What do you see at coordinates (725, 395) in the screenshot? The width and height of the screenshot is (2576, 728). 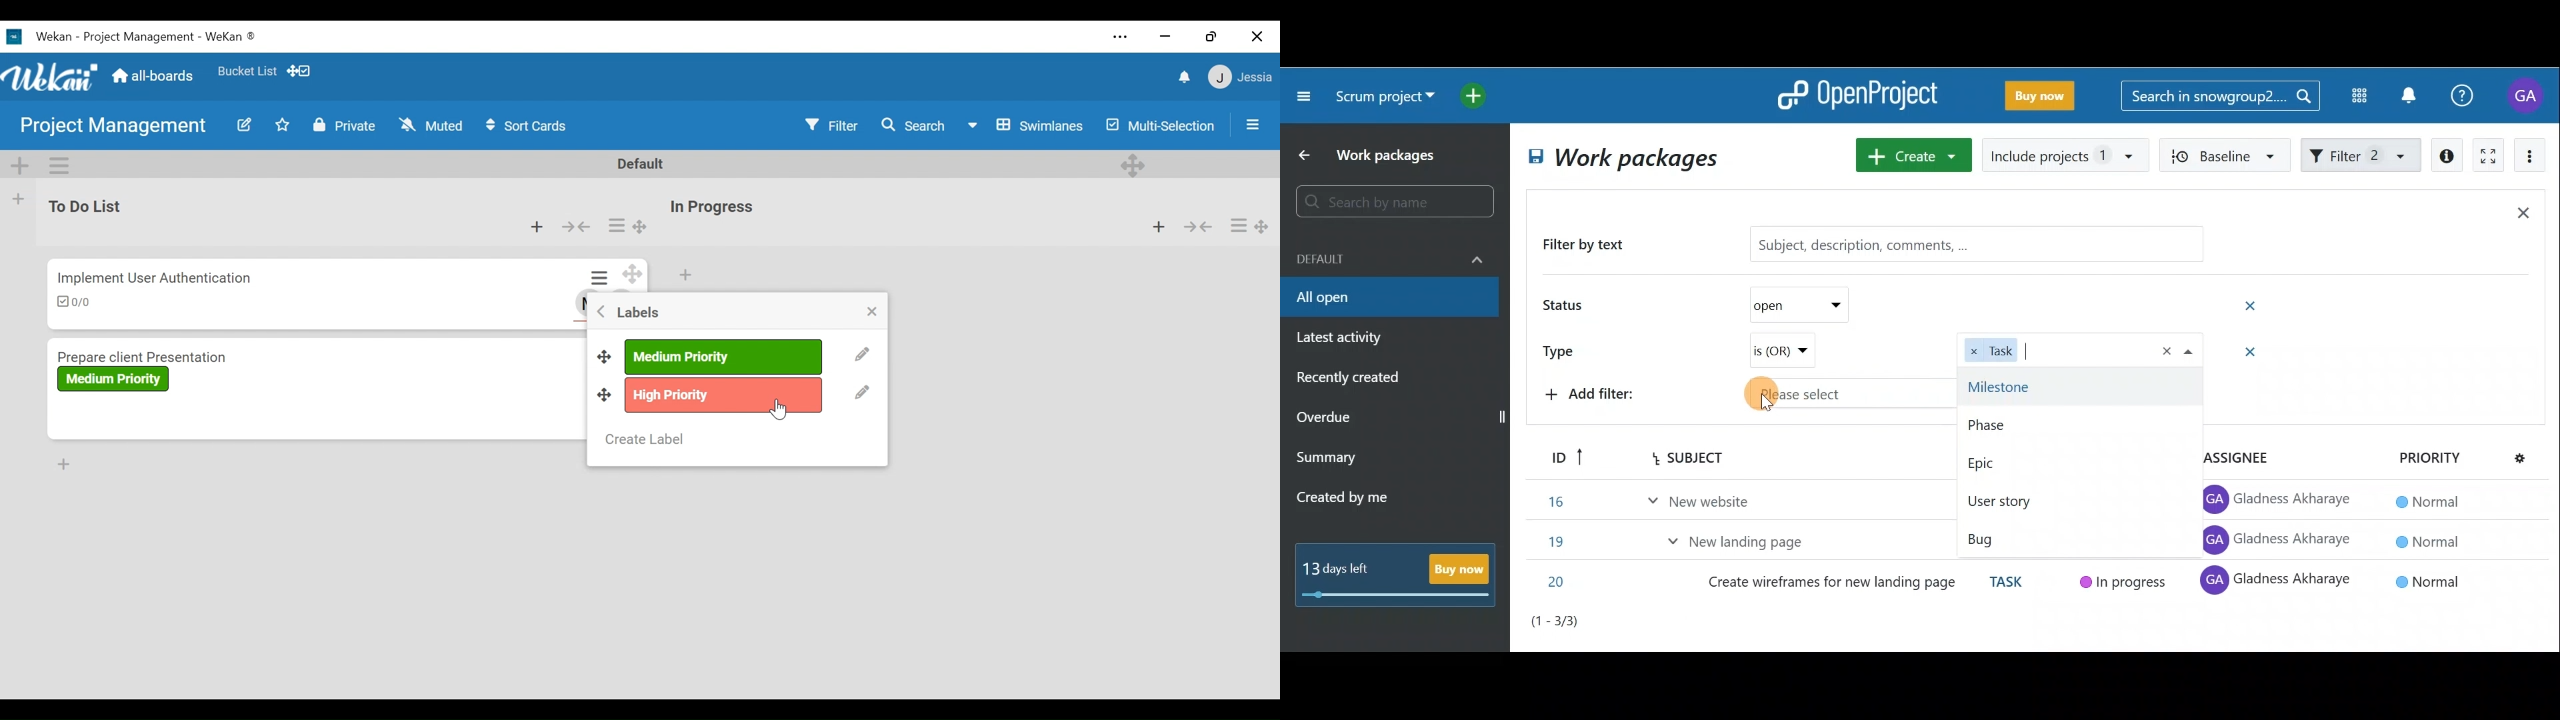 I see `Label` at bounding box center [725, 395].